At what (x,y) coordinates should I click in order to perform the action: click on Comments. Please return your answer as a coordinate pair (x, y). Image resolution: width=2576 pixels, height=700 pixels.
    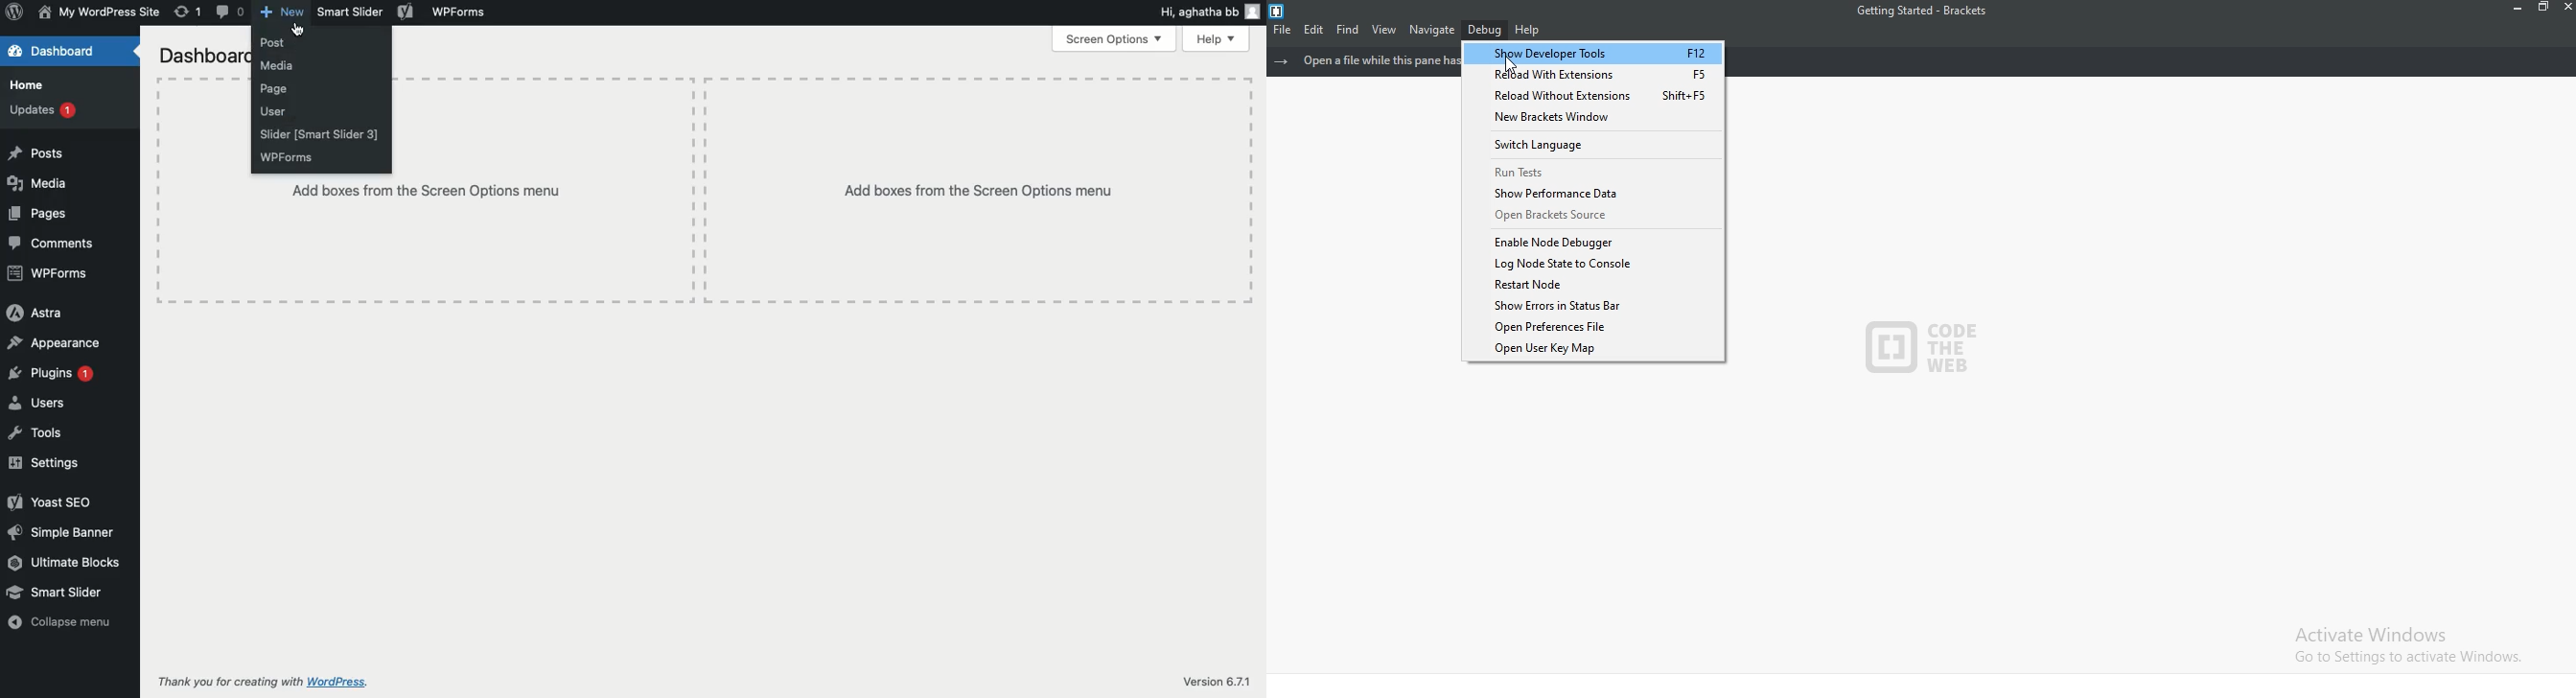
    Looking at the image, I should click on (51, 243).